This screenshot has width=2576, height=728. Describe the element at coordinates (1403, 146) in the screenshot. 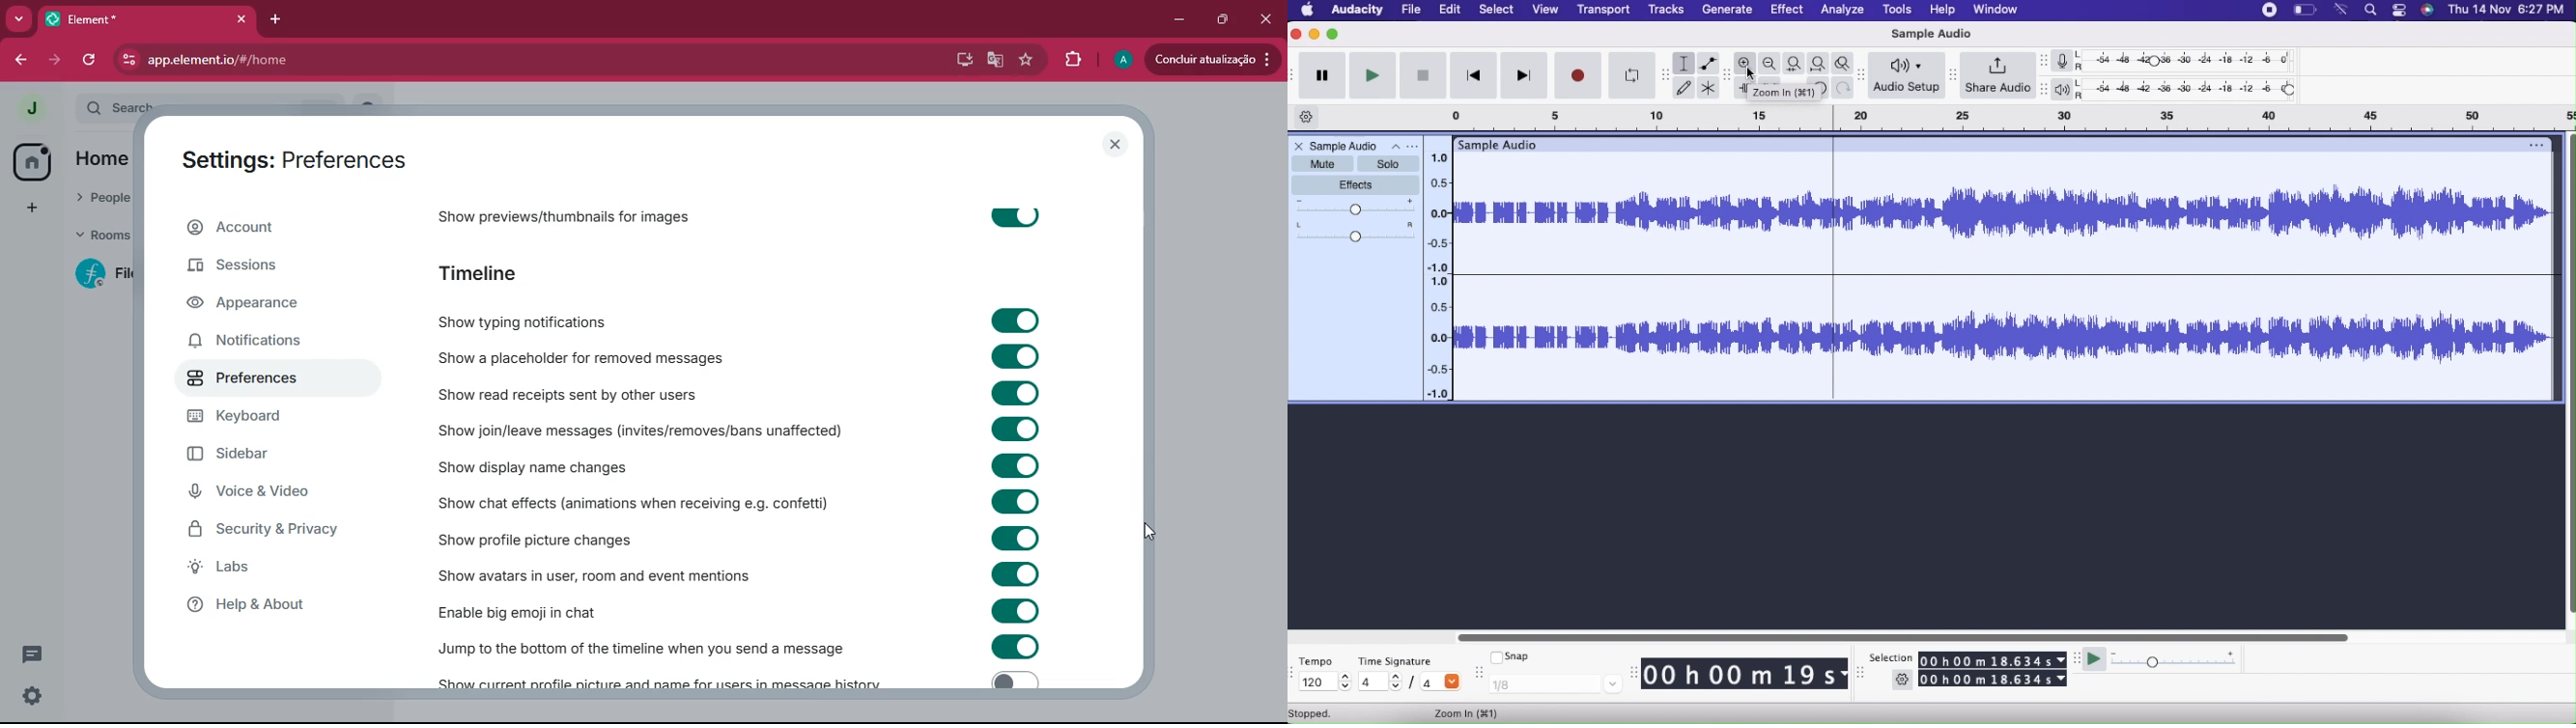

I see `Options` at that location.